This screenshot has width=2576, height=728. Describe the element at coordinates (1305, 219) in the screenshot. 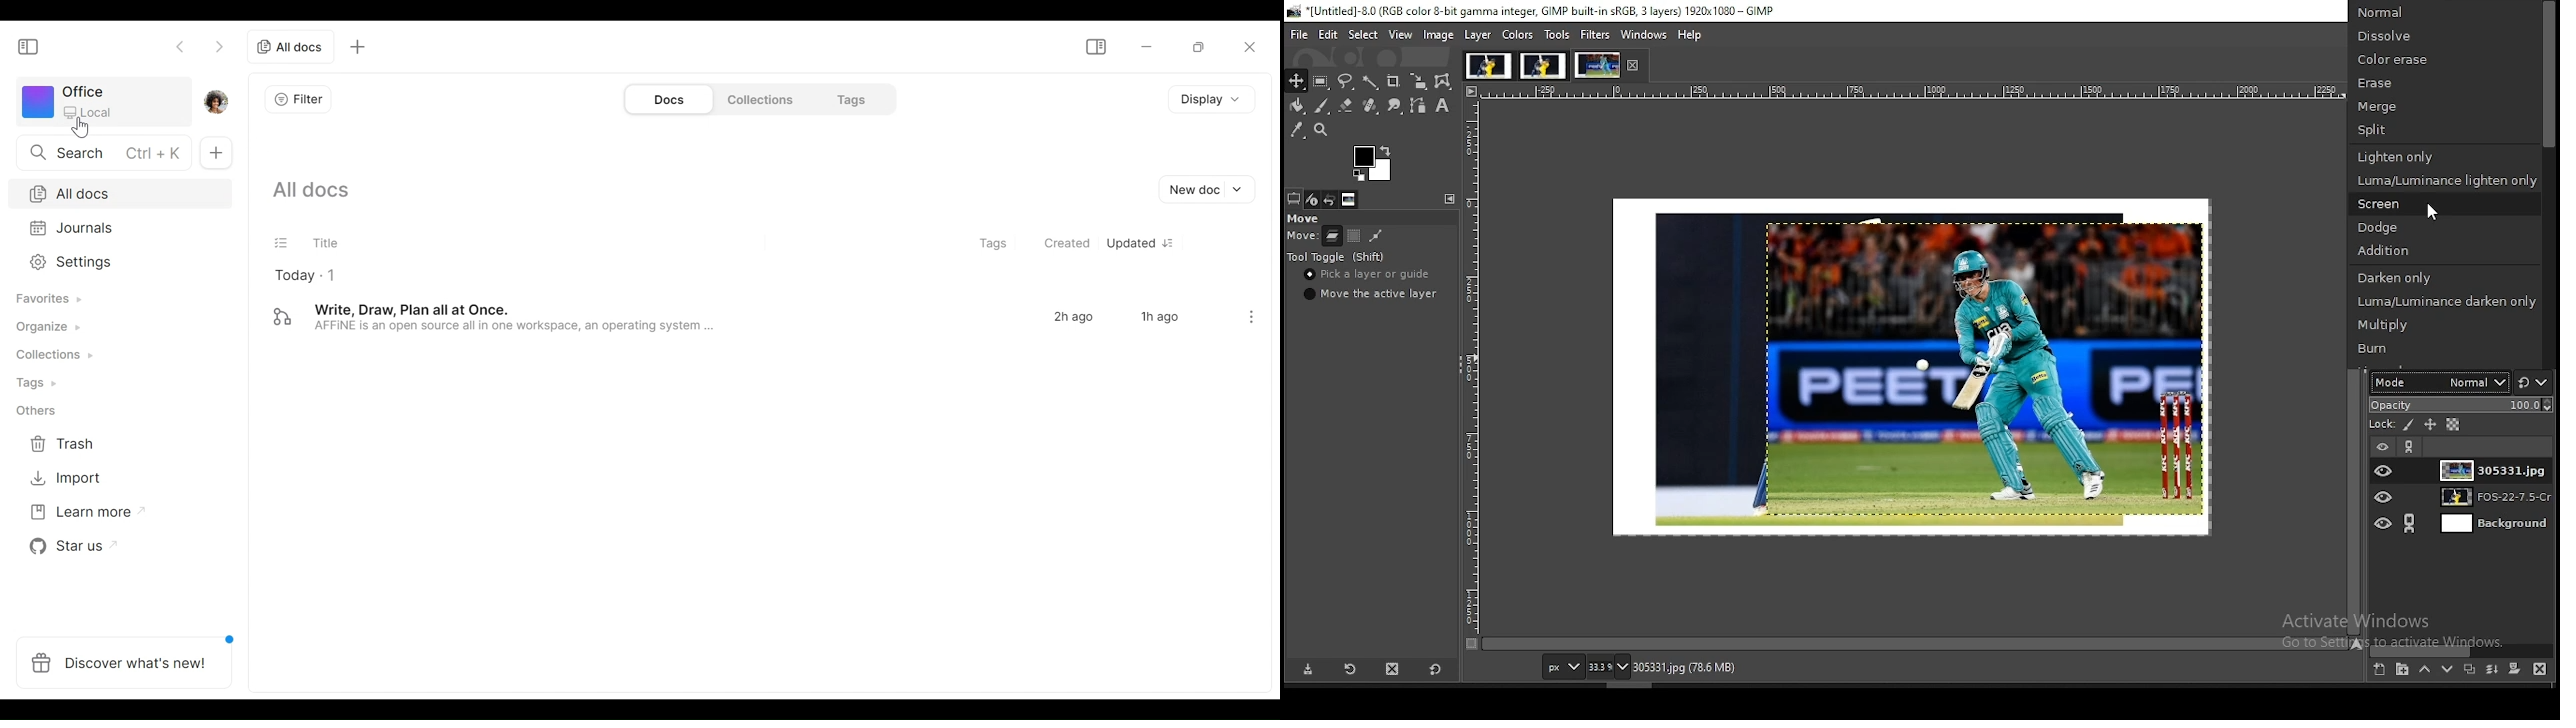

I see `move` at that location.